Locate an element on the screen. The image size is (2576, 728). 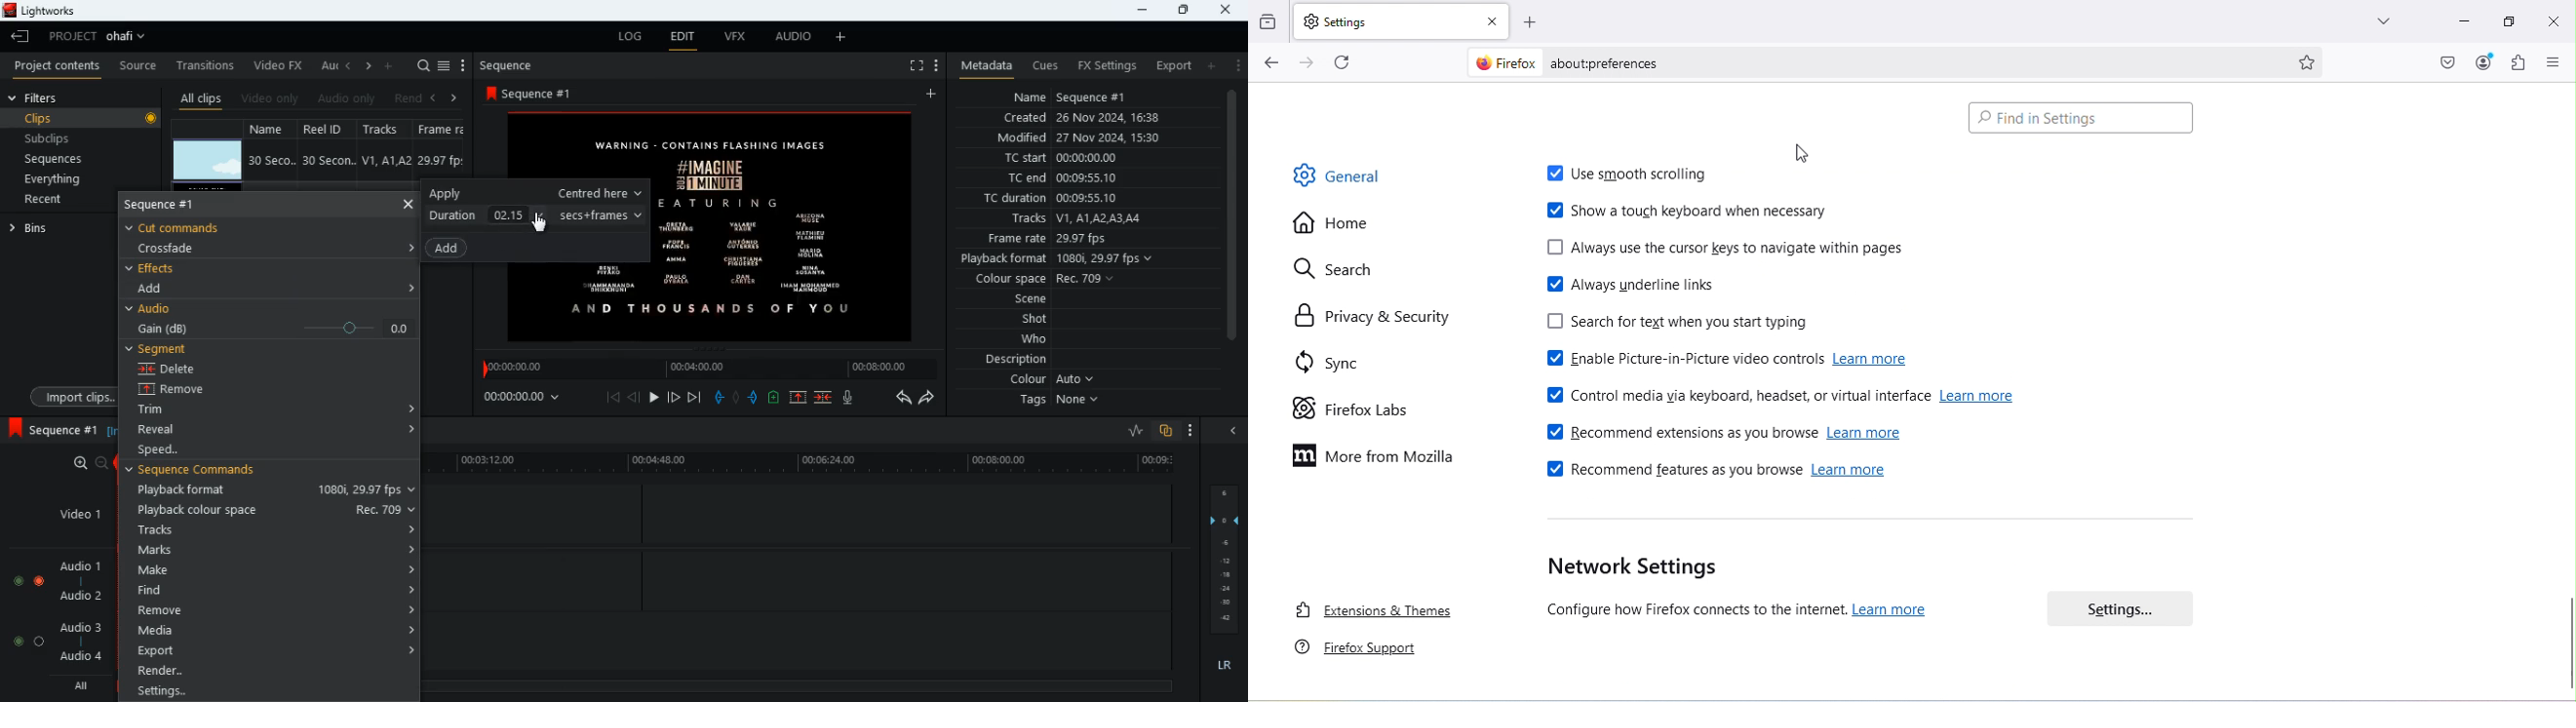
fps is located at coordinates (446, 129).